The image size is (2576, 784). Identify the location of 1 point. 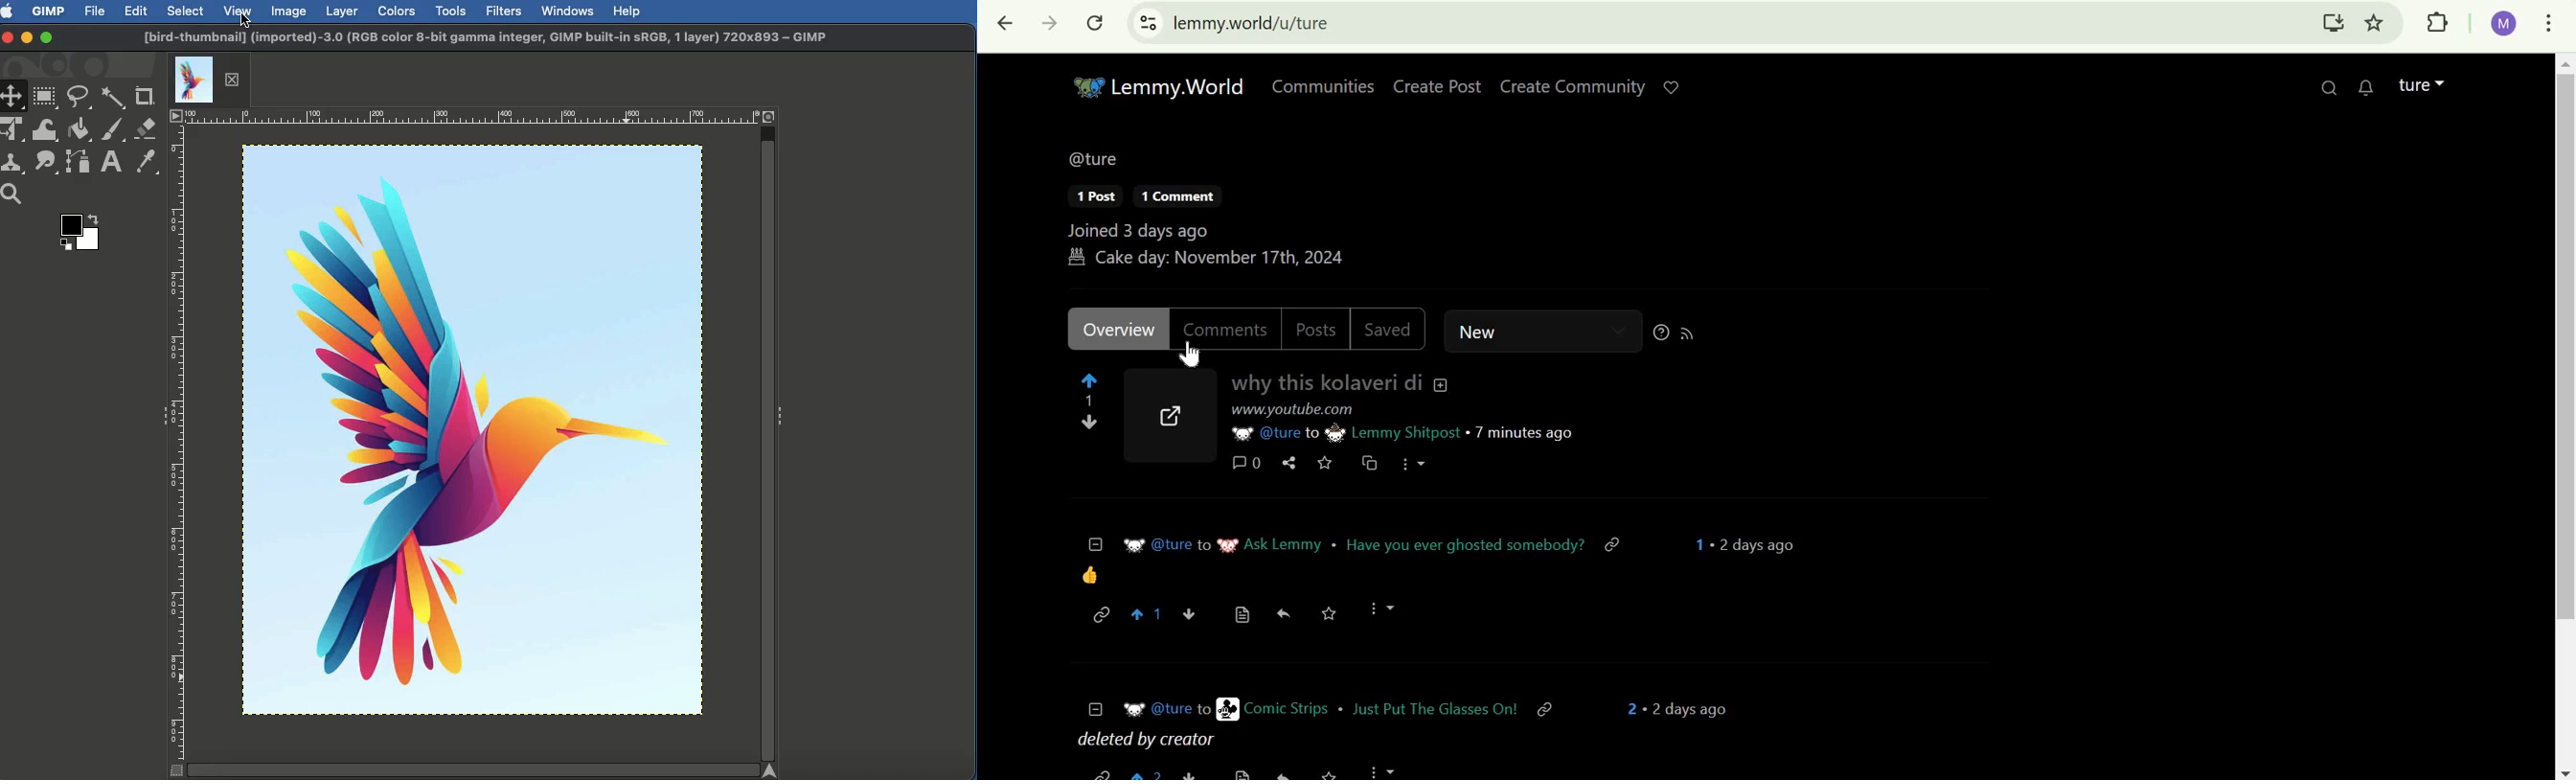
(1088, 400).